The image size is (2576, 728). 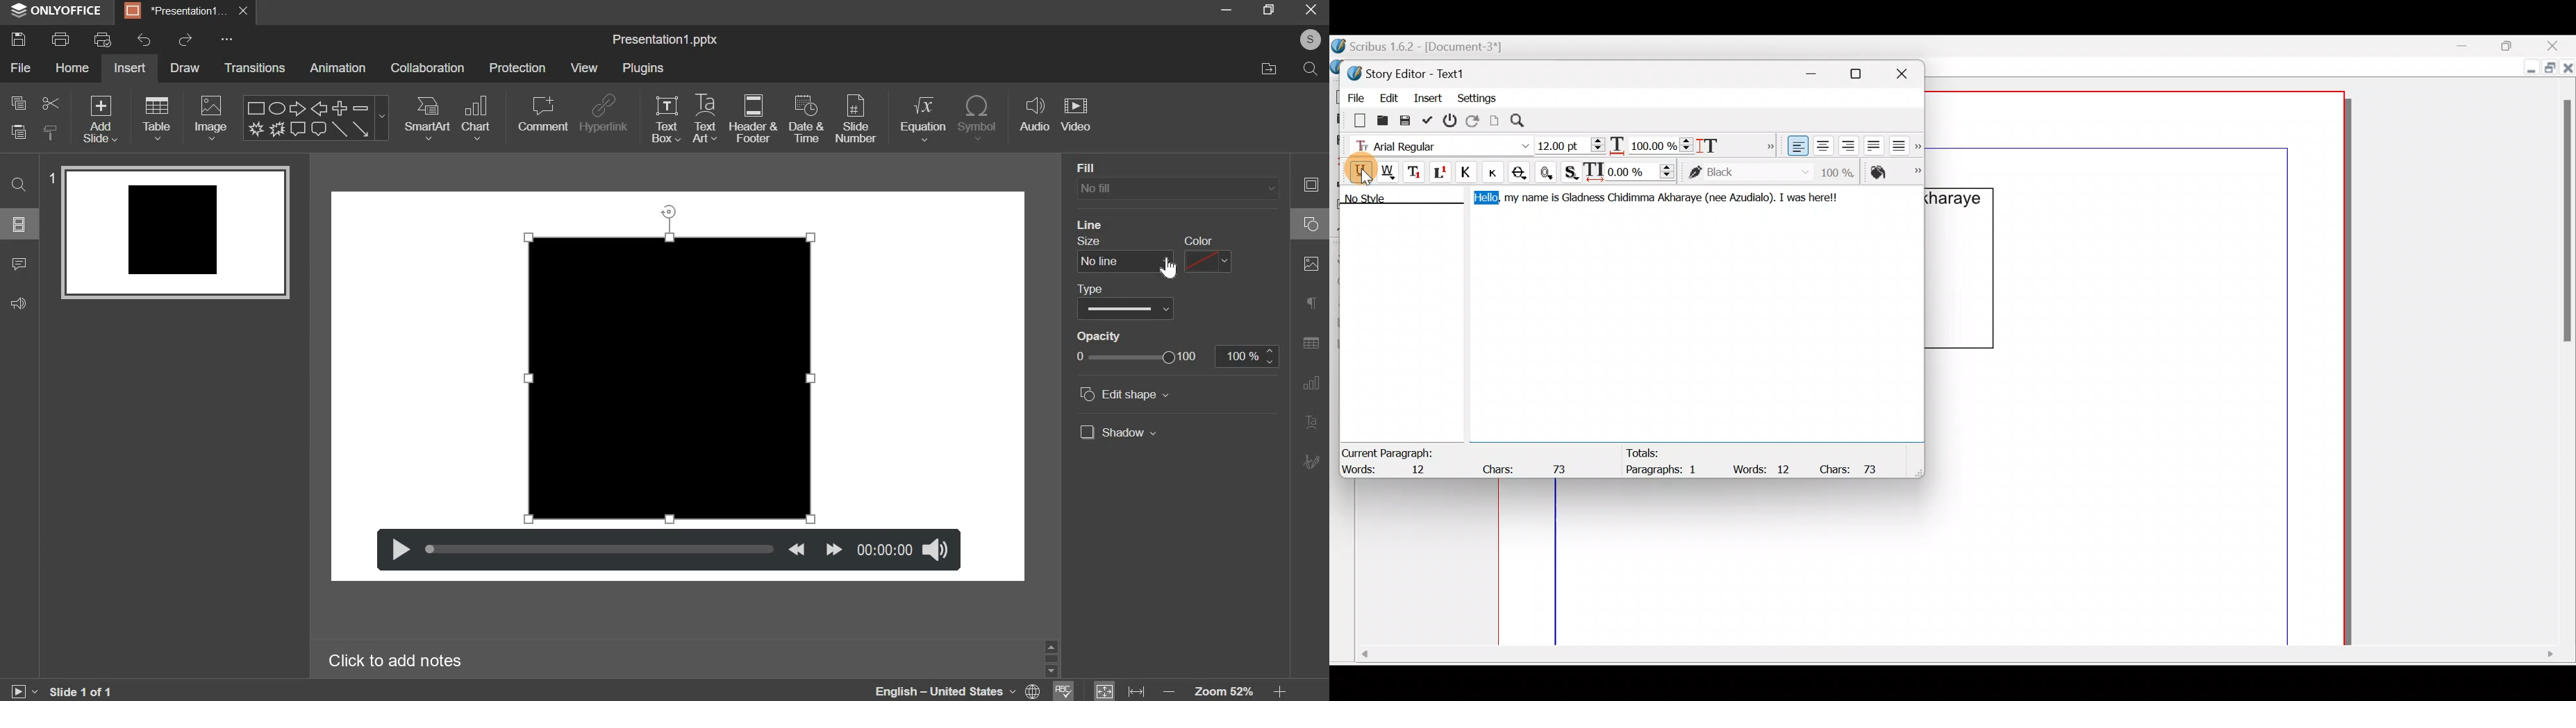 I want to click on volume, so click(x=935, y=549).